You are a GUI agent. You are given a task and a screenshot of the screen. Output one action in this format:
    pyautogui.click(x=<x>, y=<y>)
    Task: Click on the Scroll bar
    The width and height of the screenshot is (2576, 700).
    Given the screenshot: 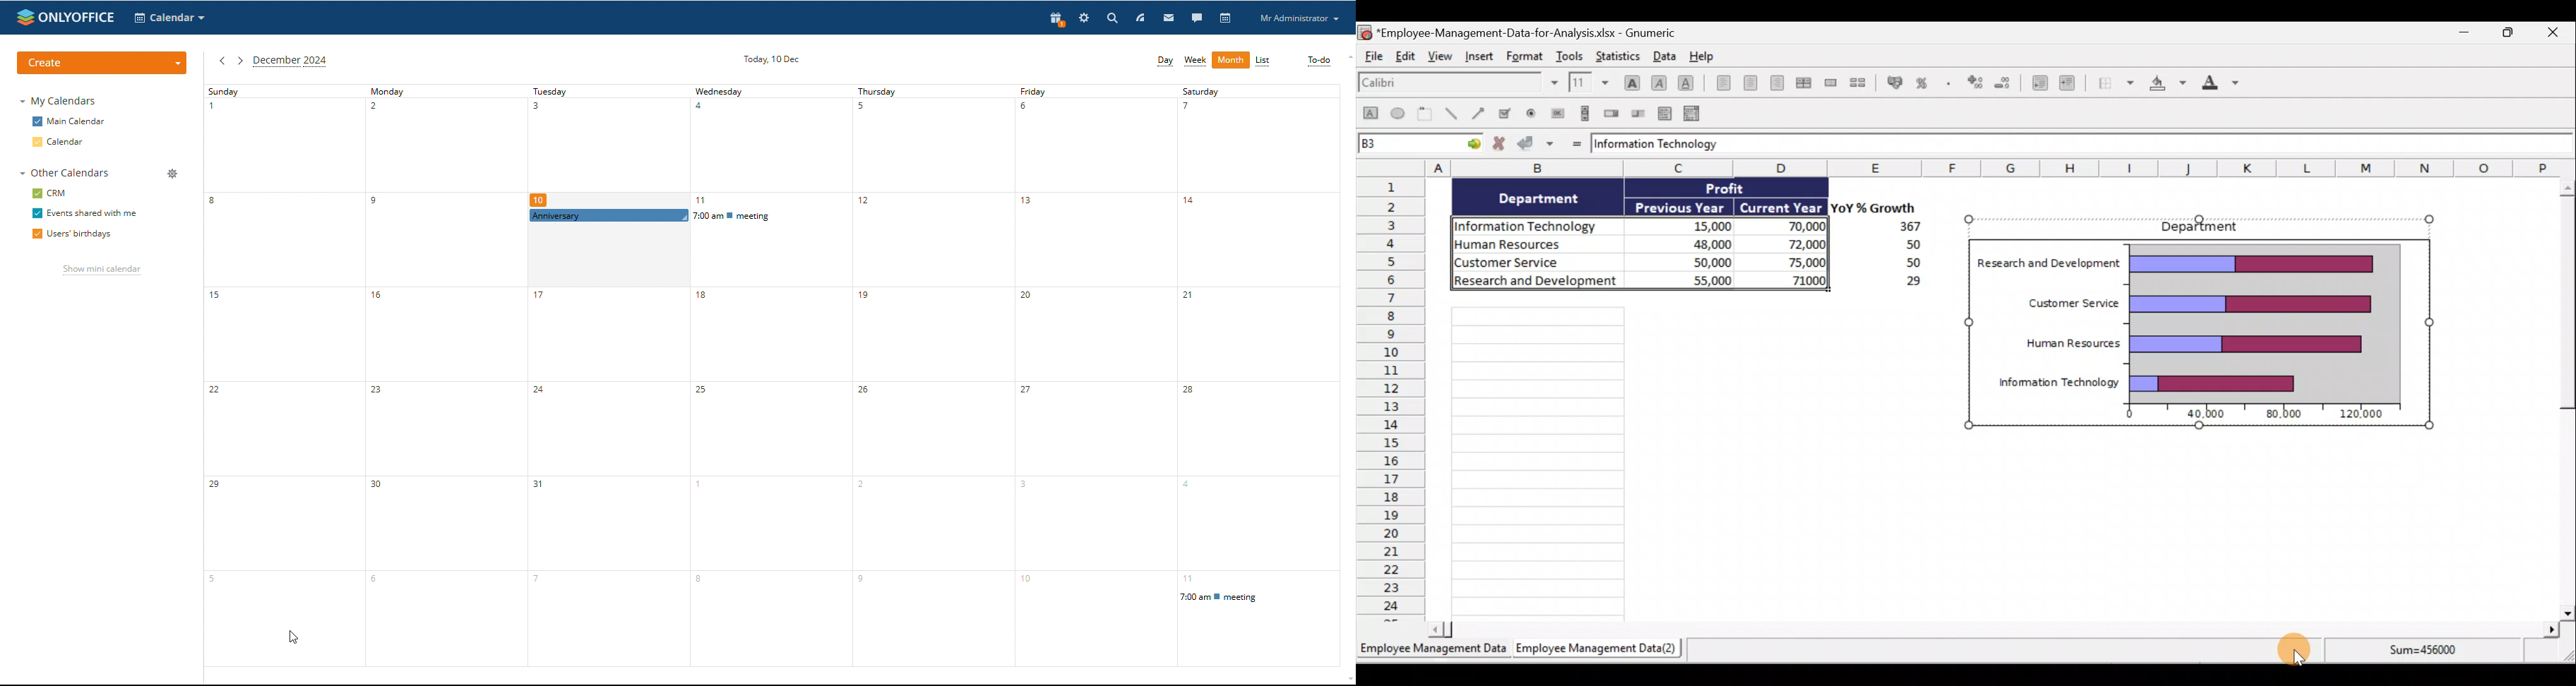 What is the action you would take?
    pyautogui.click(x=1994, y=629)
    